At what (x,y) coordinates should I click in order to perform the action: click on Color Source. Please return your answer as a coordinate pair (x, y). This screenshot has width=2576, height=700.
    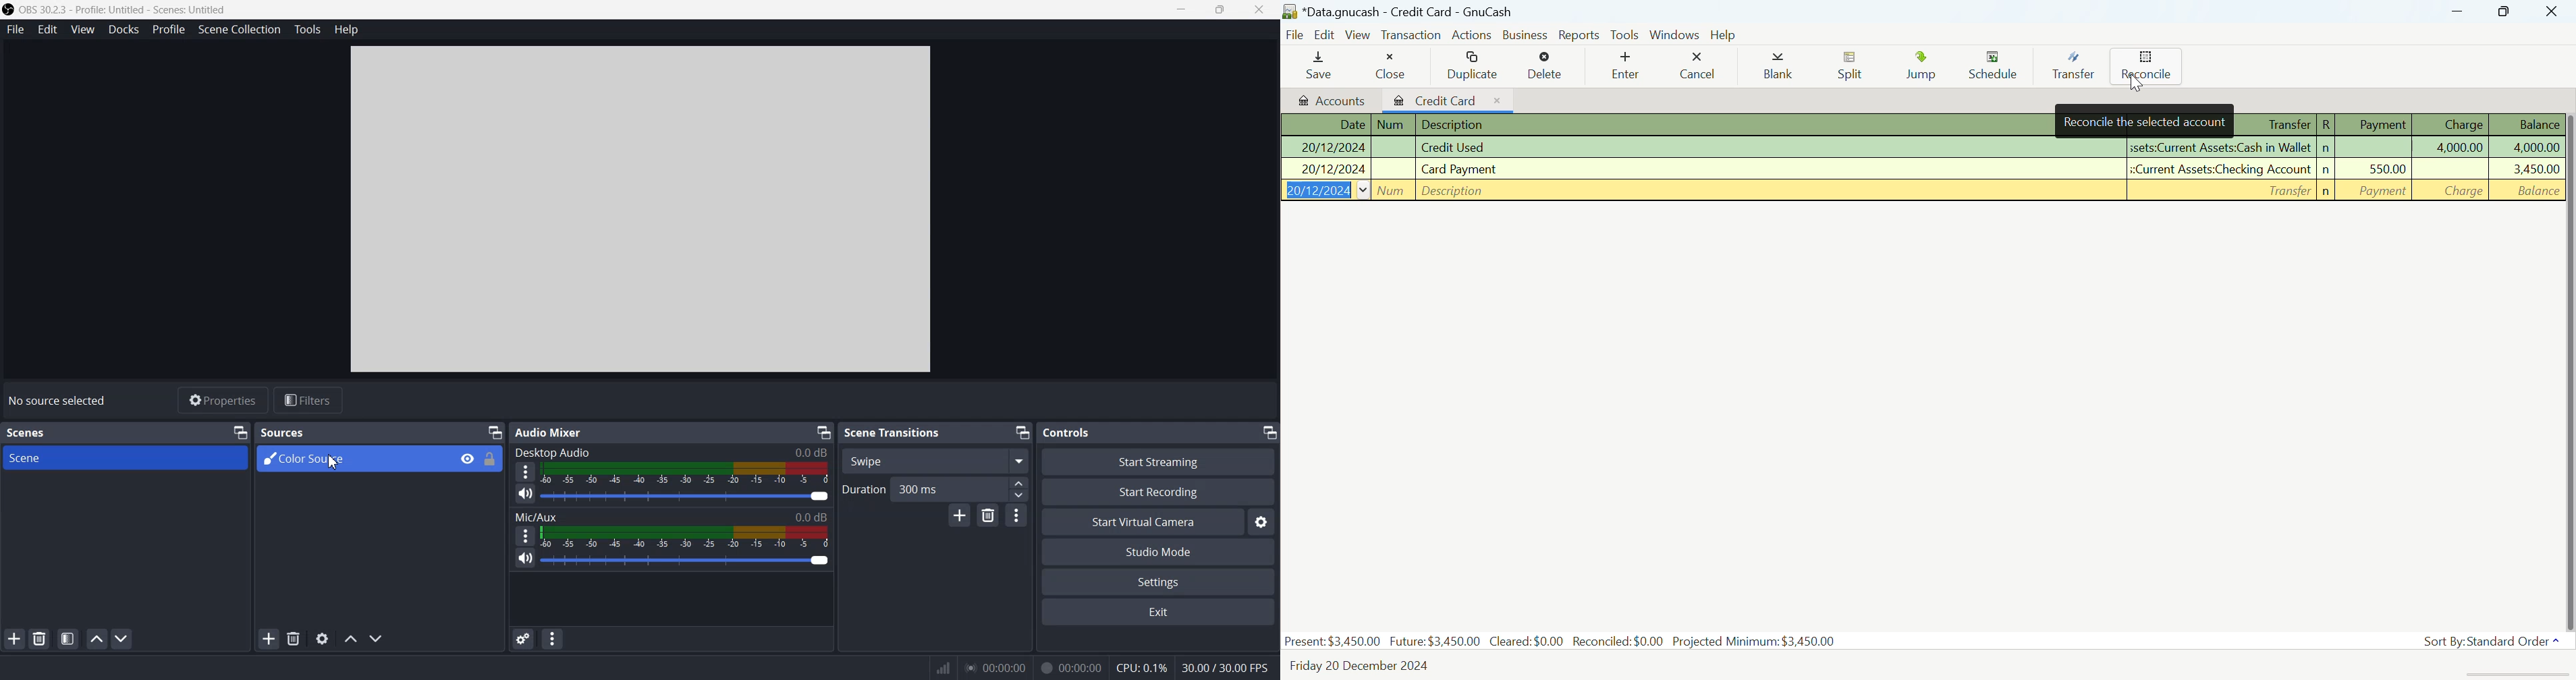
    Looking at the image, I should click on (351, 459).